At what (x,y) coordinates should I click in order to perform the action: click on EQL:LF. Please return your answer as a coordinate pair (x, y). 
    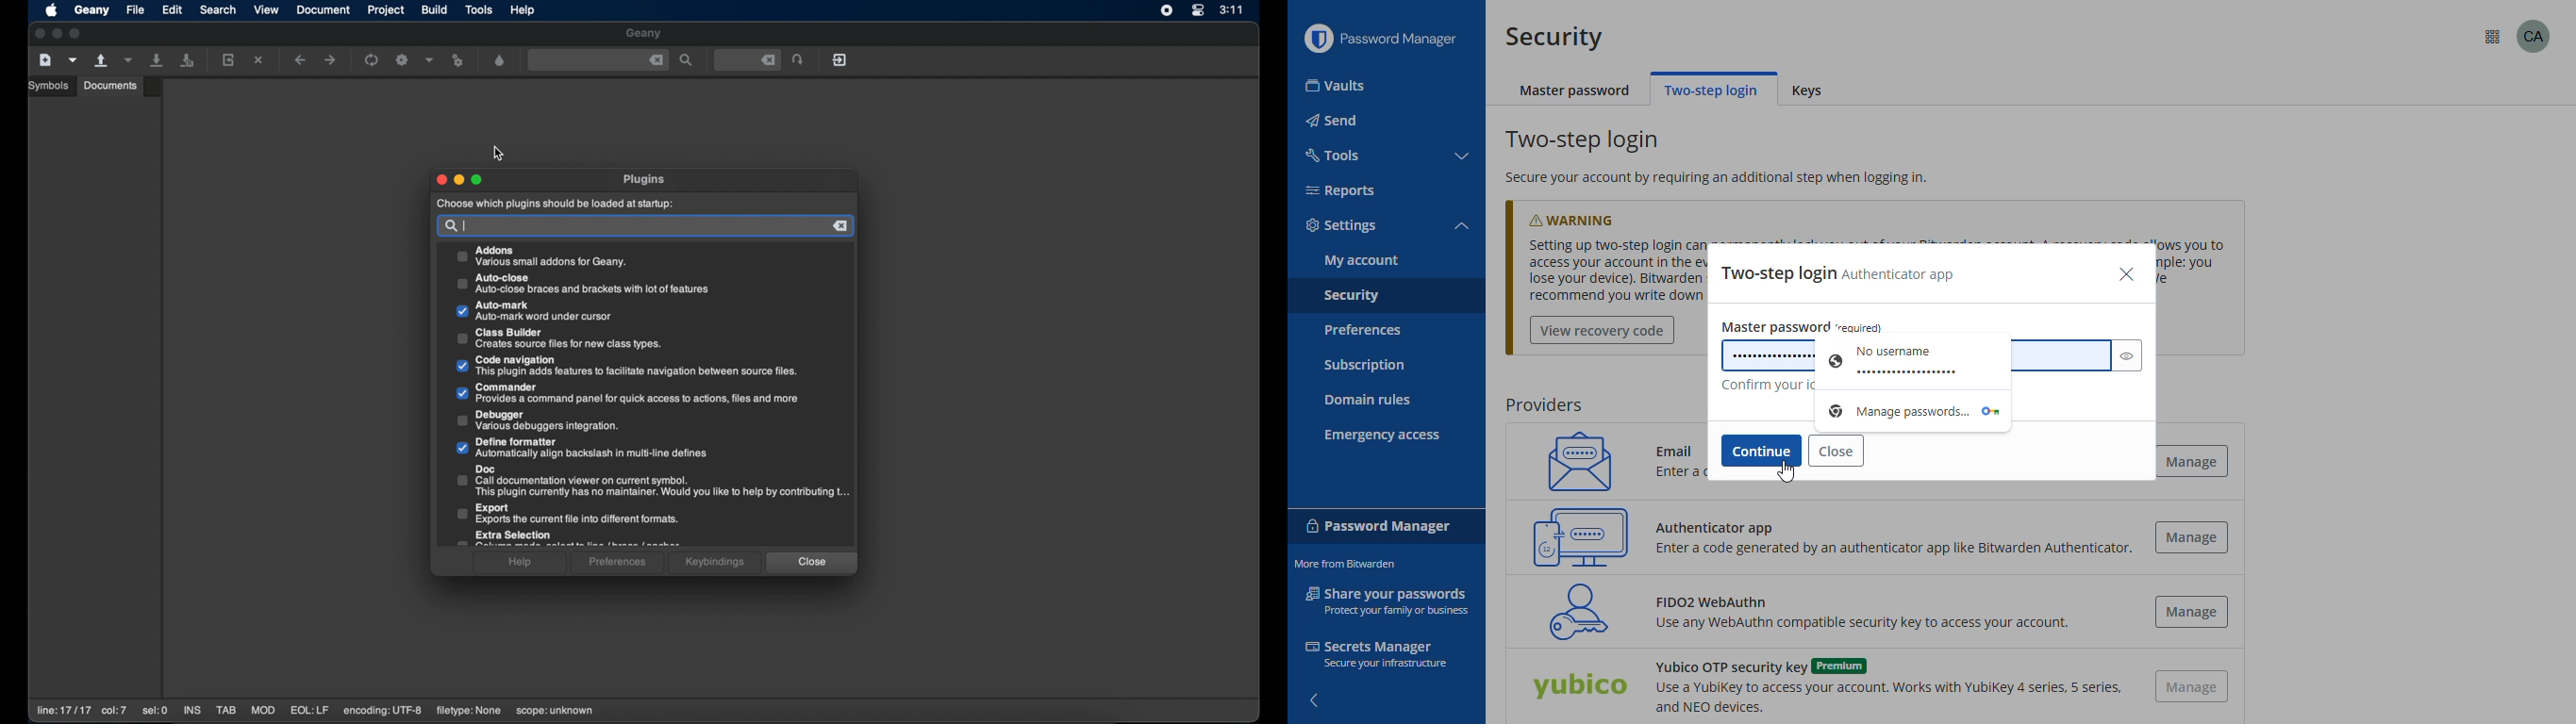
    Looking at the image, I should click on (309, 711).